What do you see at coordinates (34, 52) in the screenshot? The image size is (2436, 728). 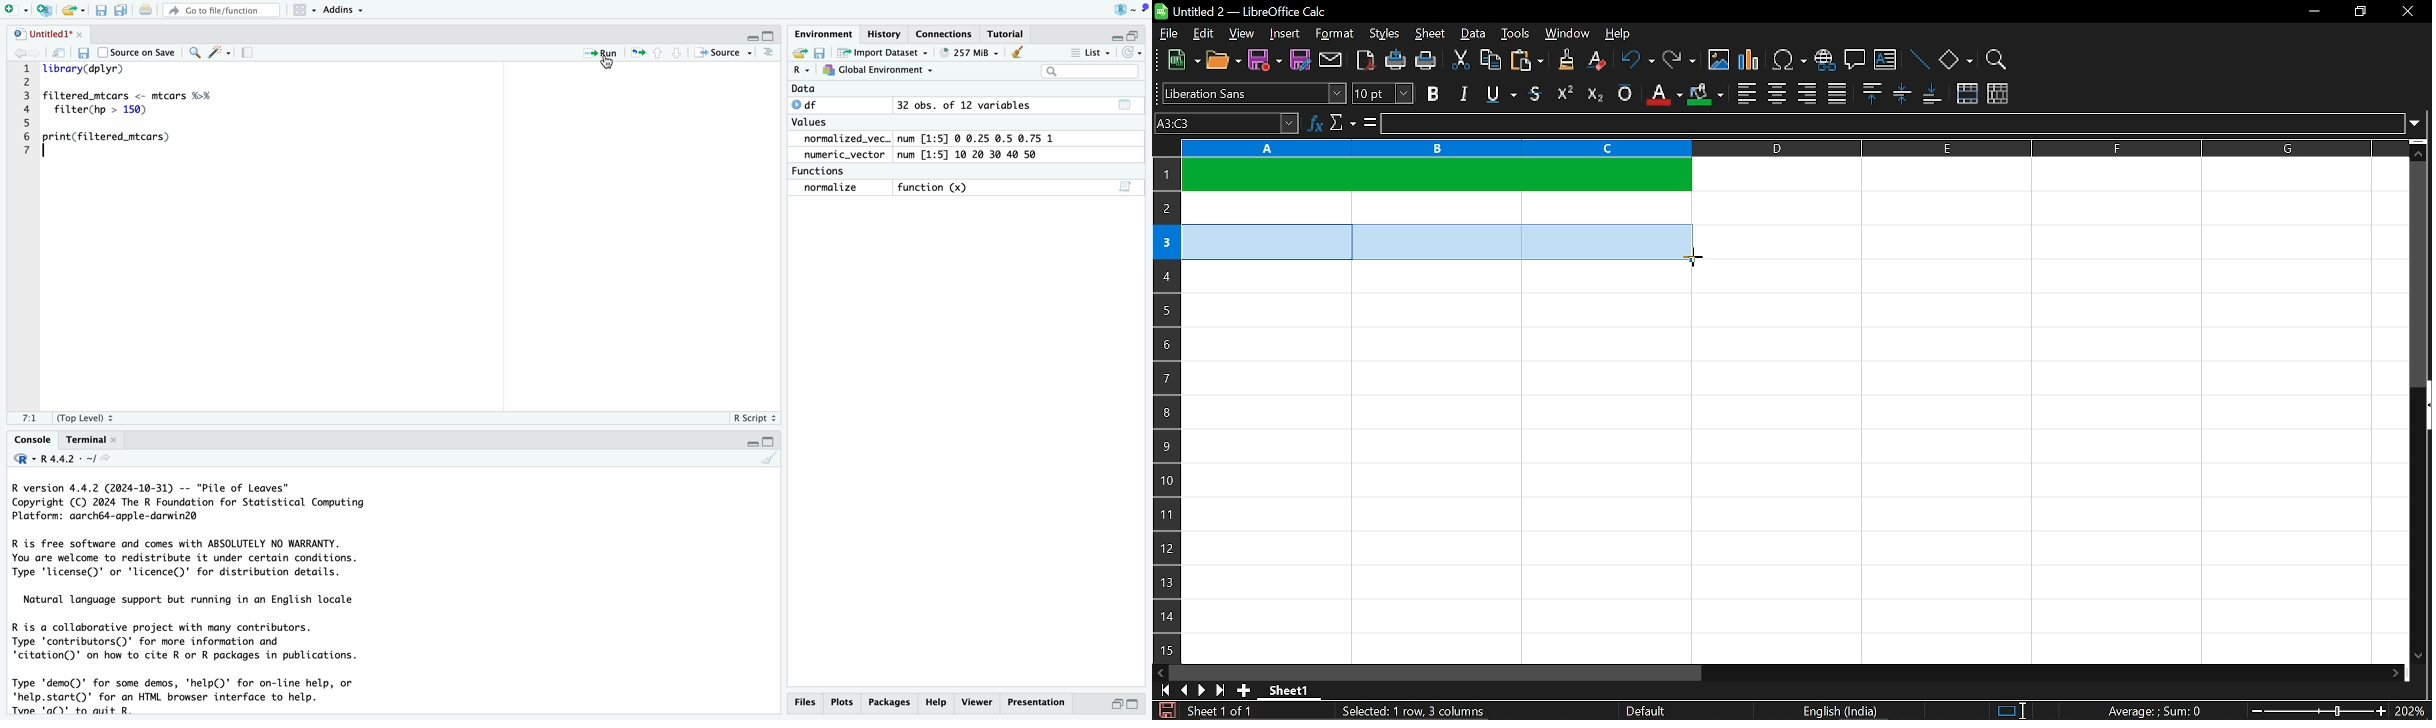 I see `go forward` at bounding box center [34, 52].